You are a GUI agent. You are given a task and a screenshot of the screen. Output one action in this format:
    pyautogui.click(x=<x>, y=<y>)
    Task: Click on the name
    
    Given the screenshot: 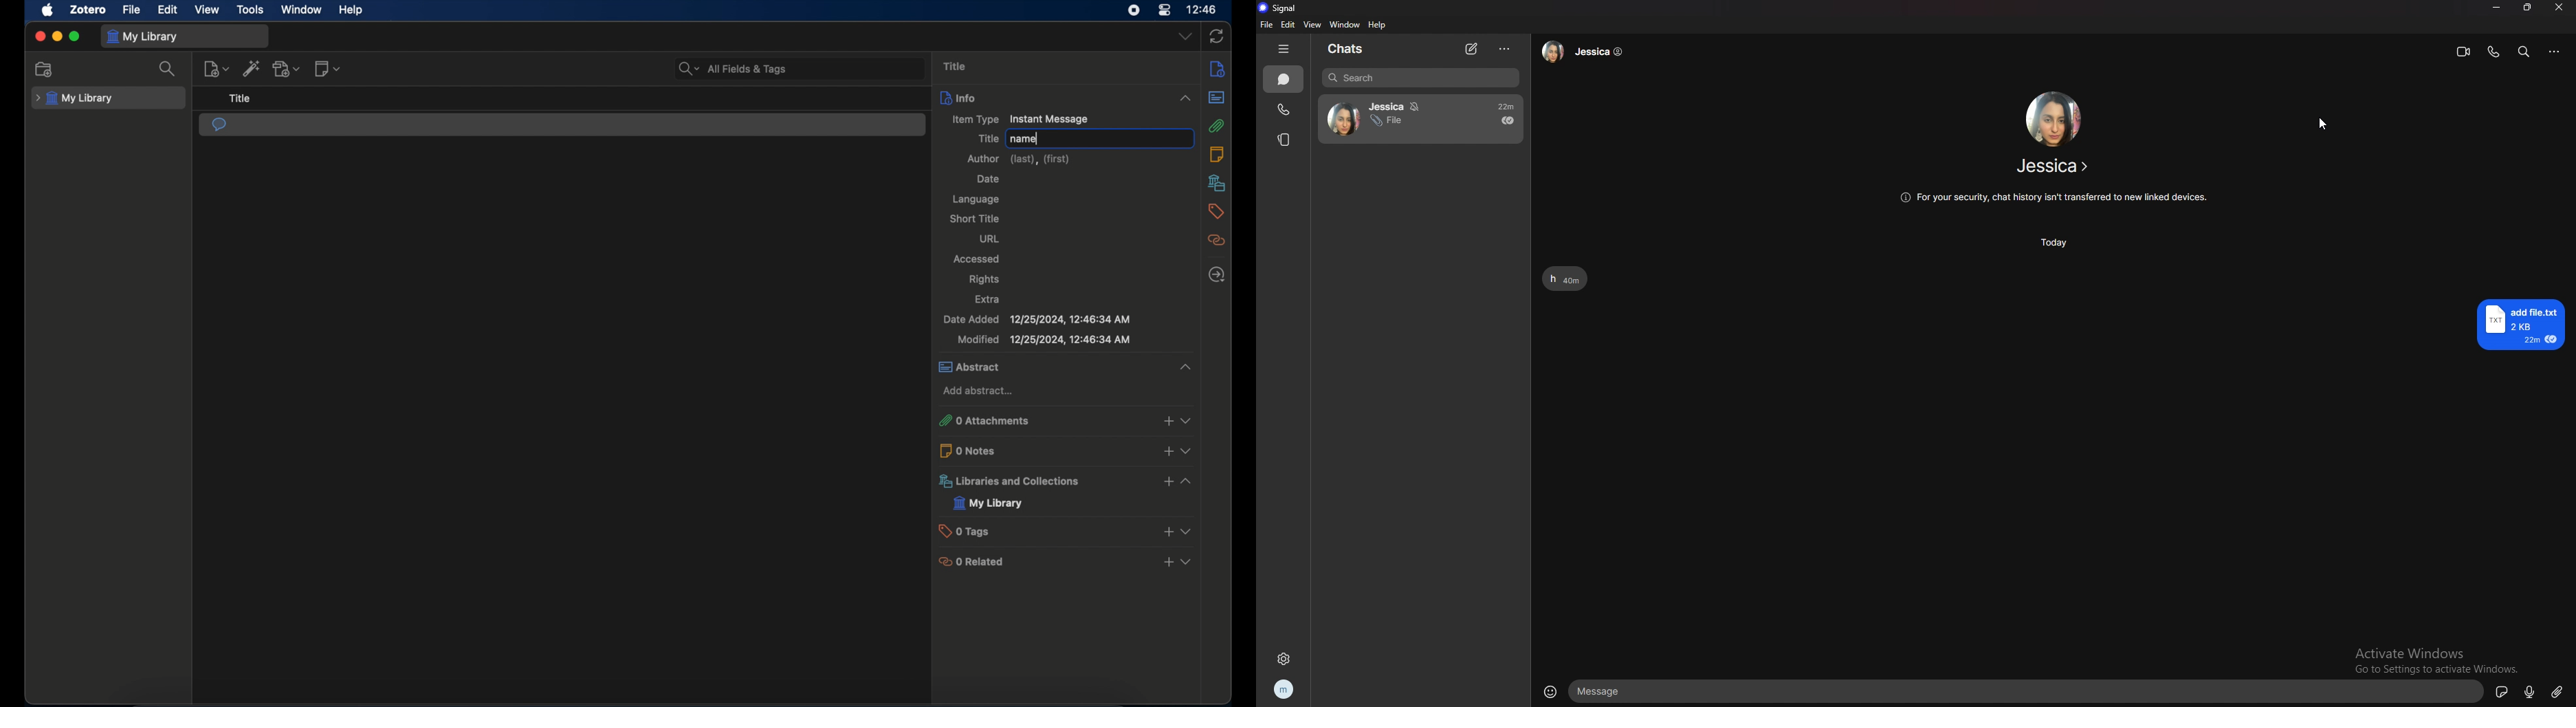 What is the action you would take?
    pyautogui.click(x=1025, y=139)
    